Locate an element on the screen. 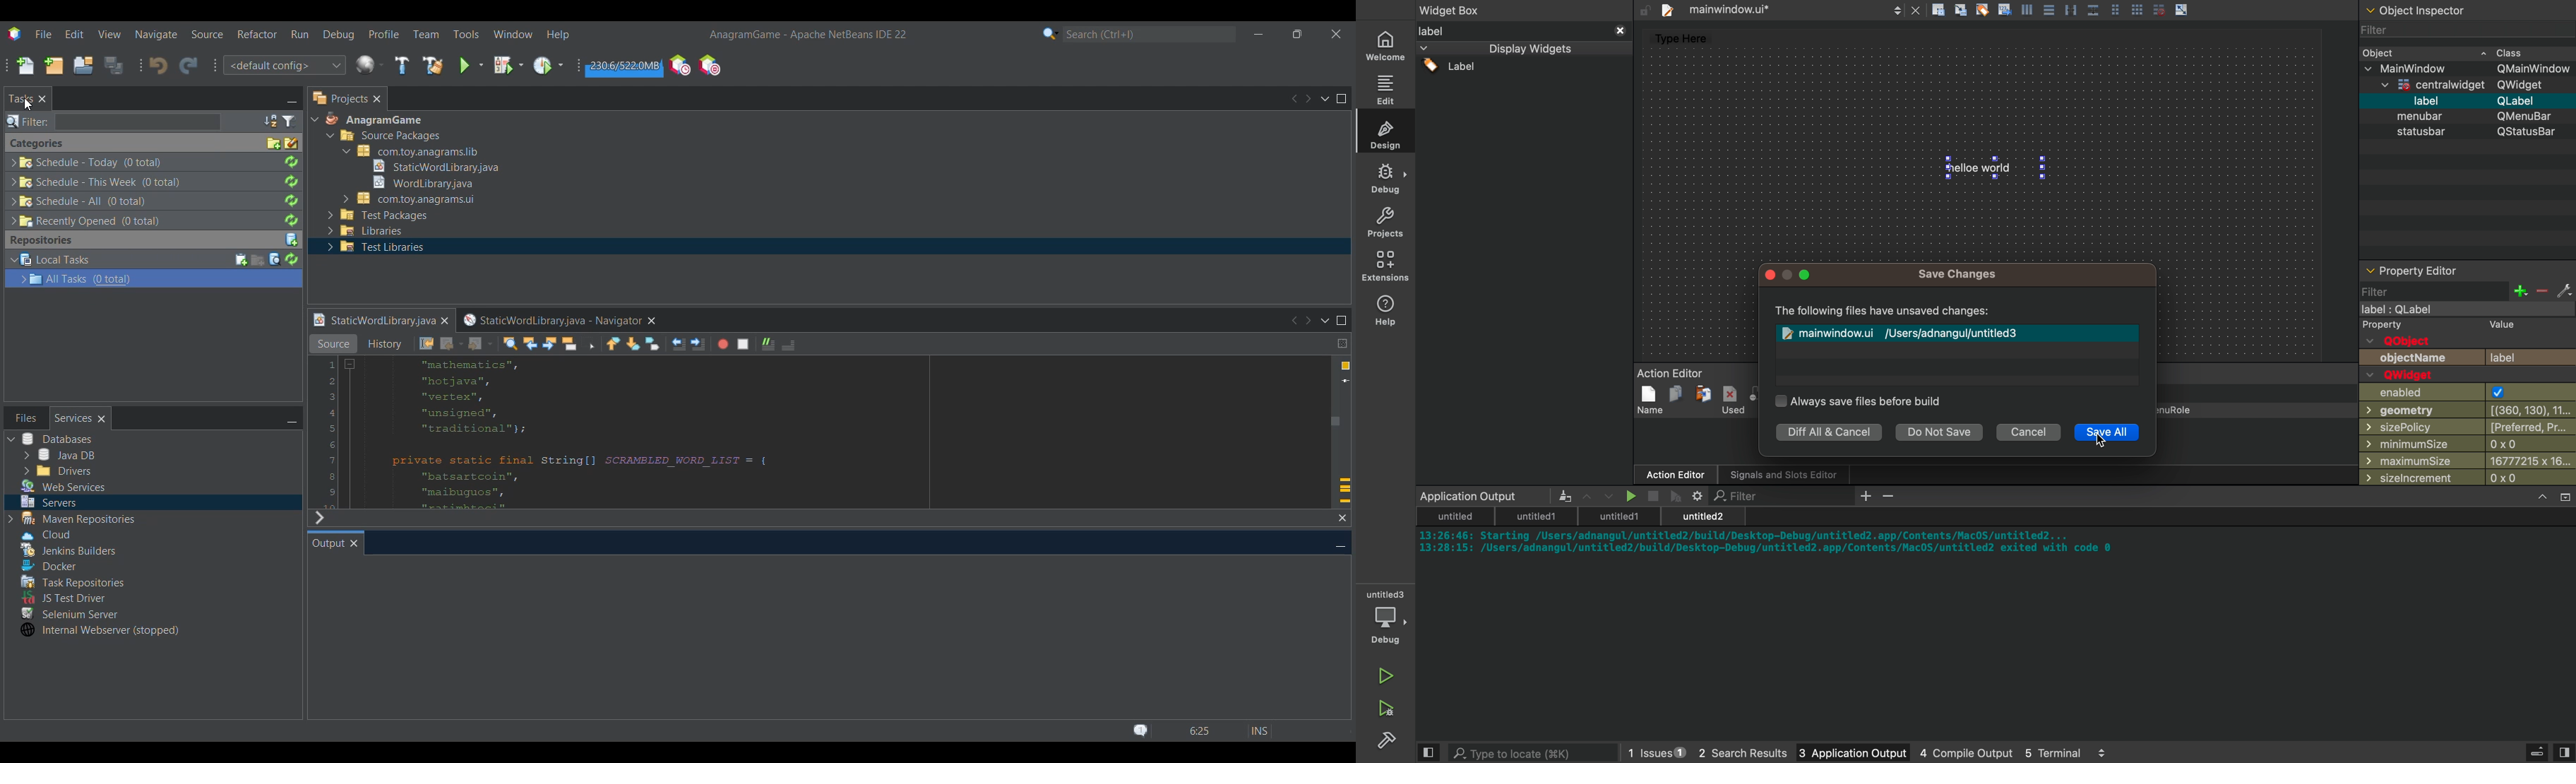  cursor is located at coordinates (2106, 443).